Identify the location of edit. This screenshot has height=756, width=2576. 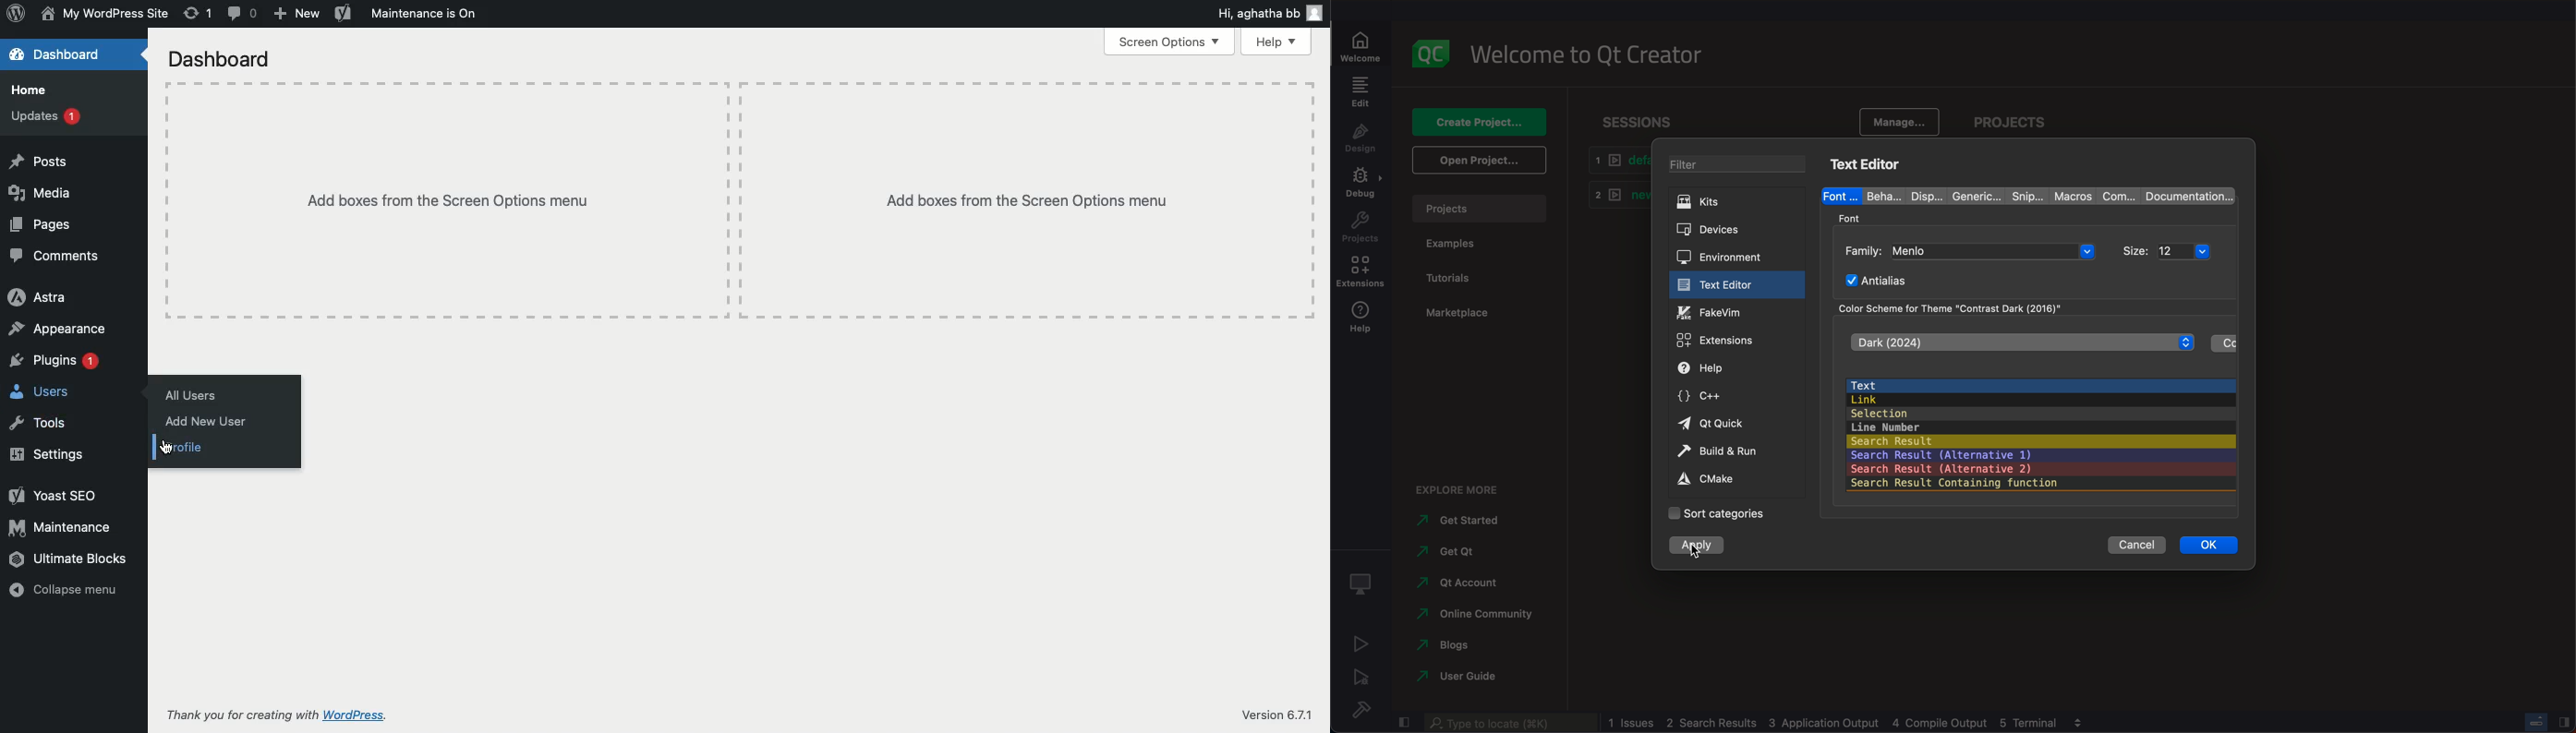
(1360, 93).